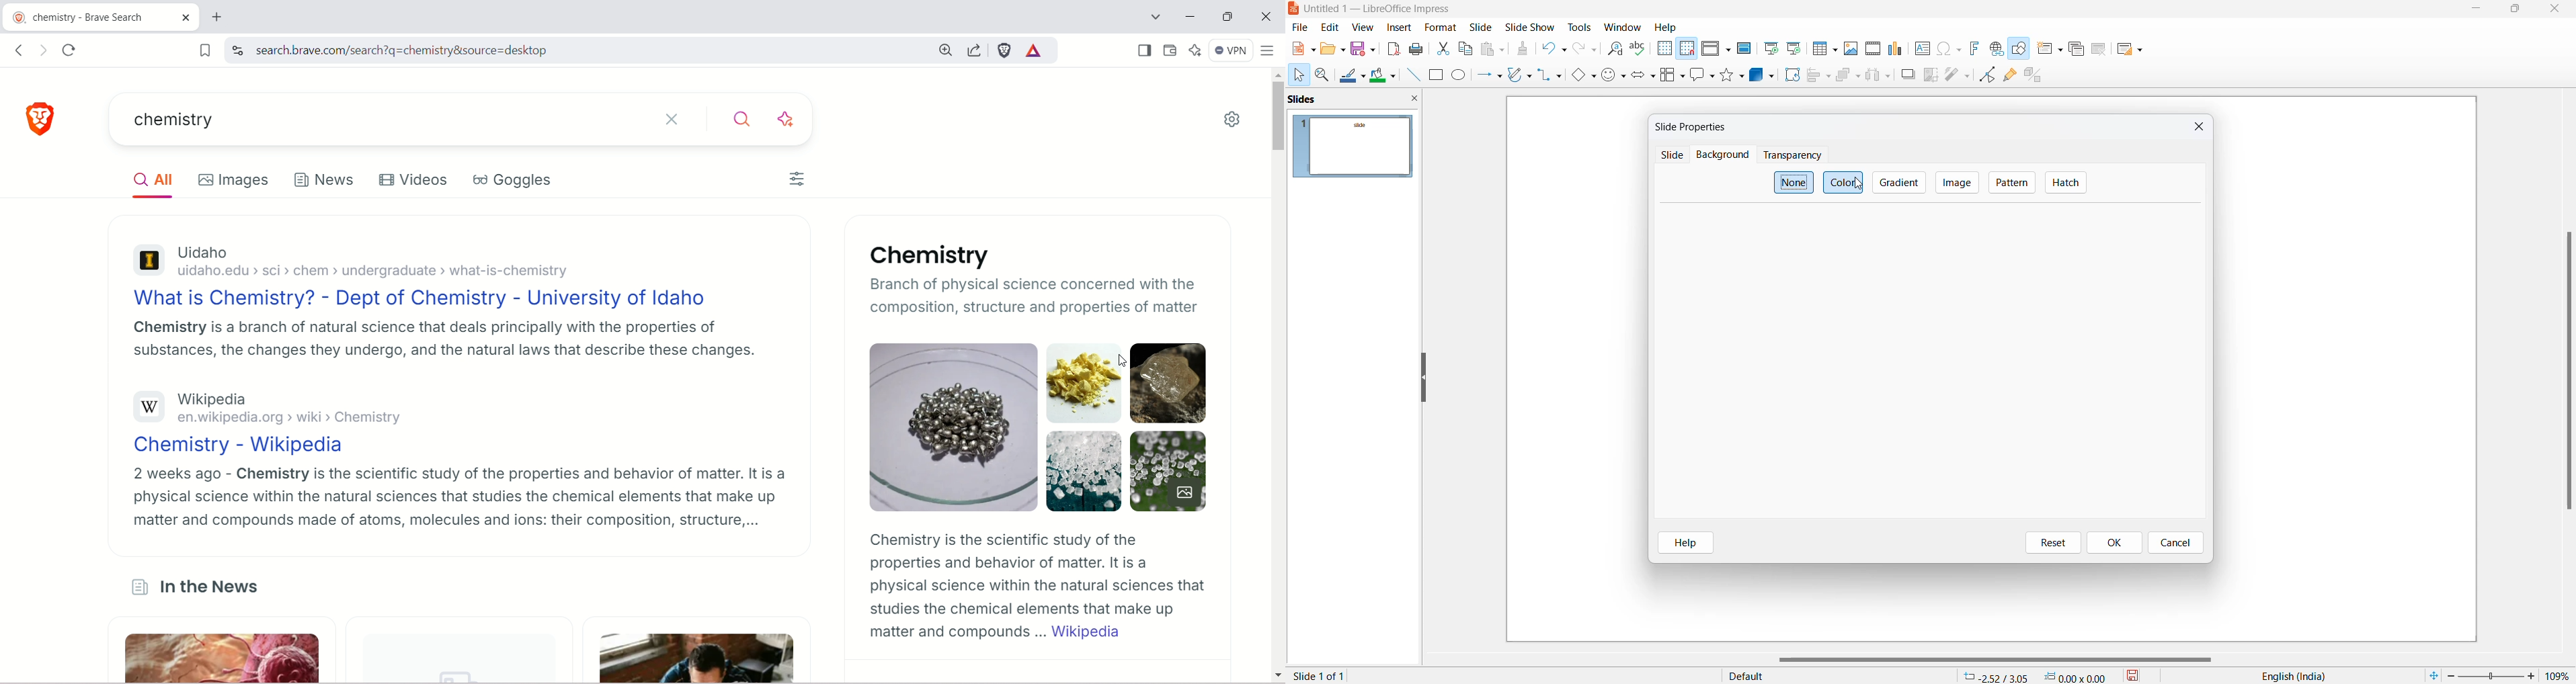 The width and height of the screenshot is (2576, 700). Describe the element at coordinates (2559, 675) in the screenshot. I see `zoom percentage` at that location.